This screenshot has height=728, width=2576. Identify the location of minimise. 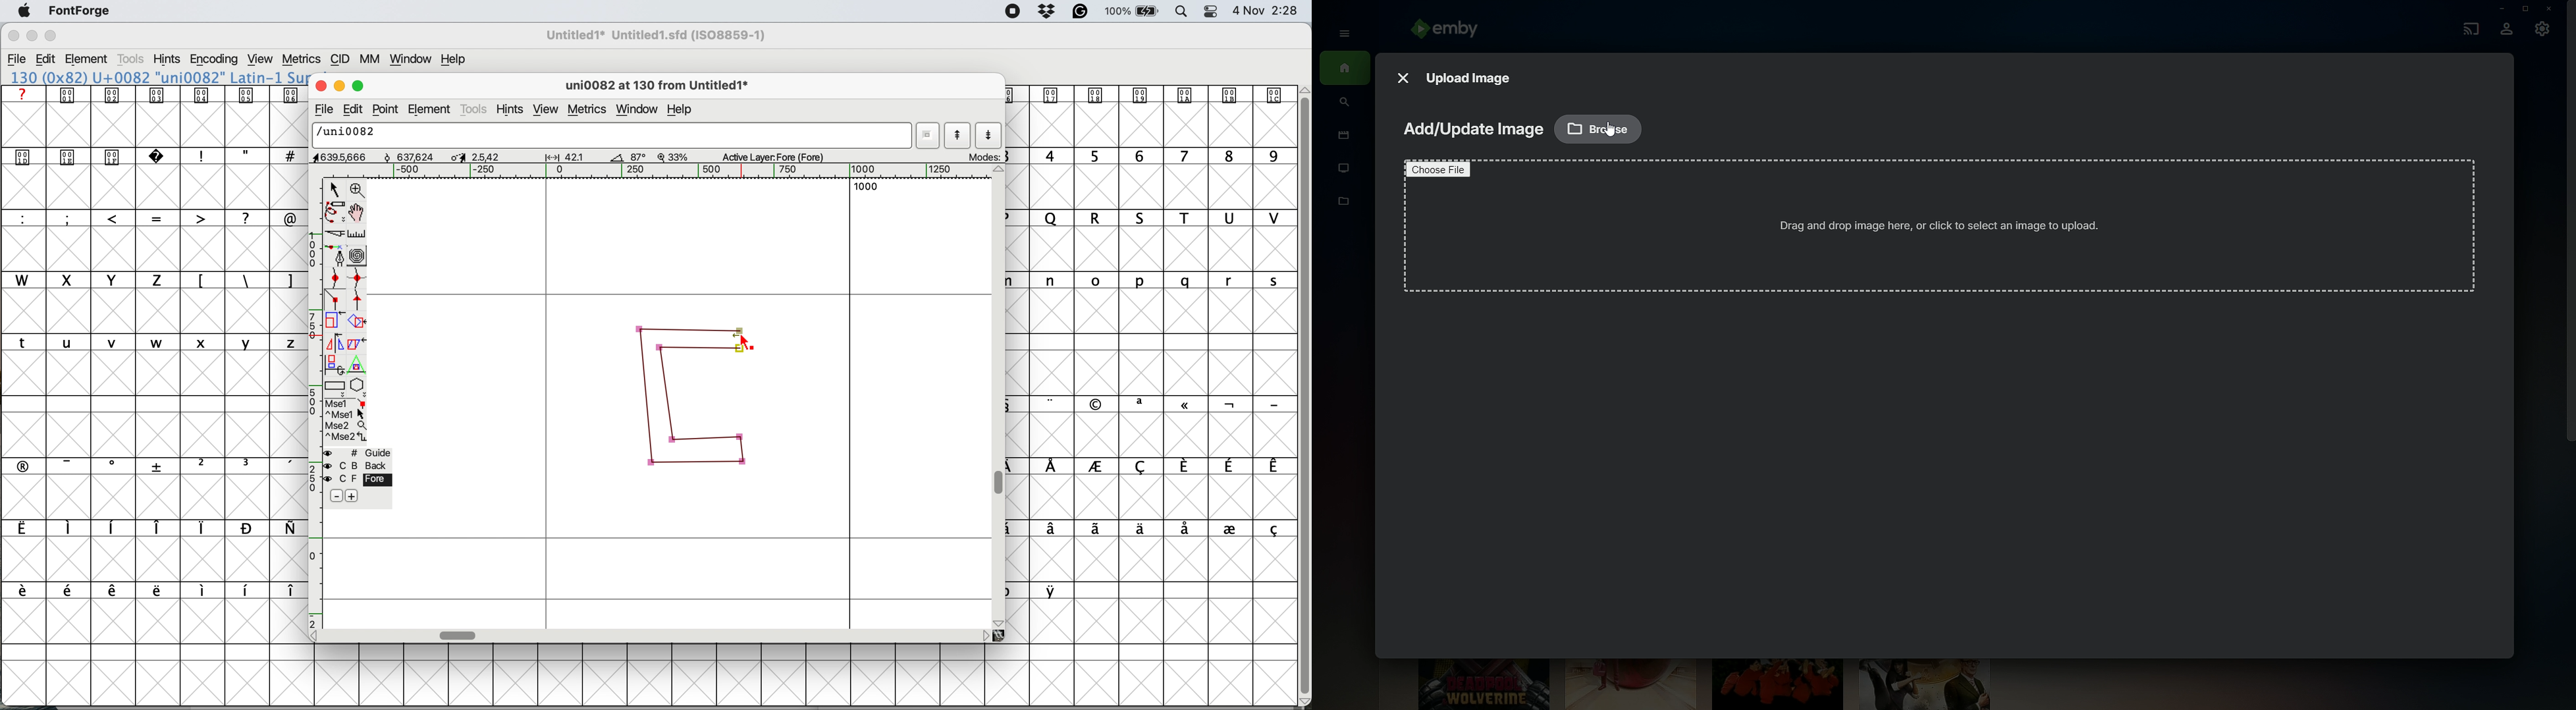
(338, 85).